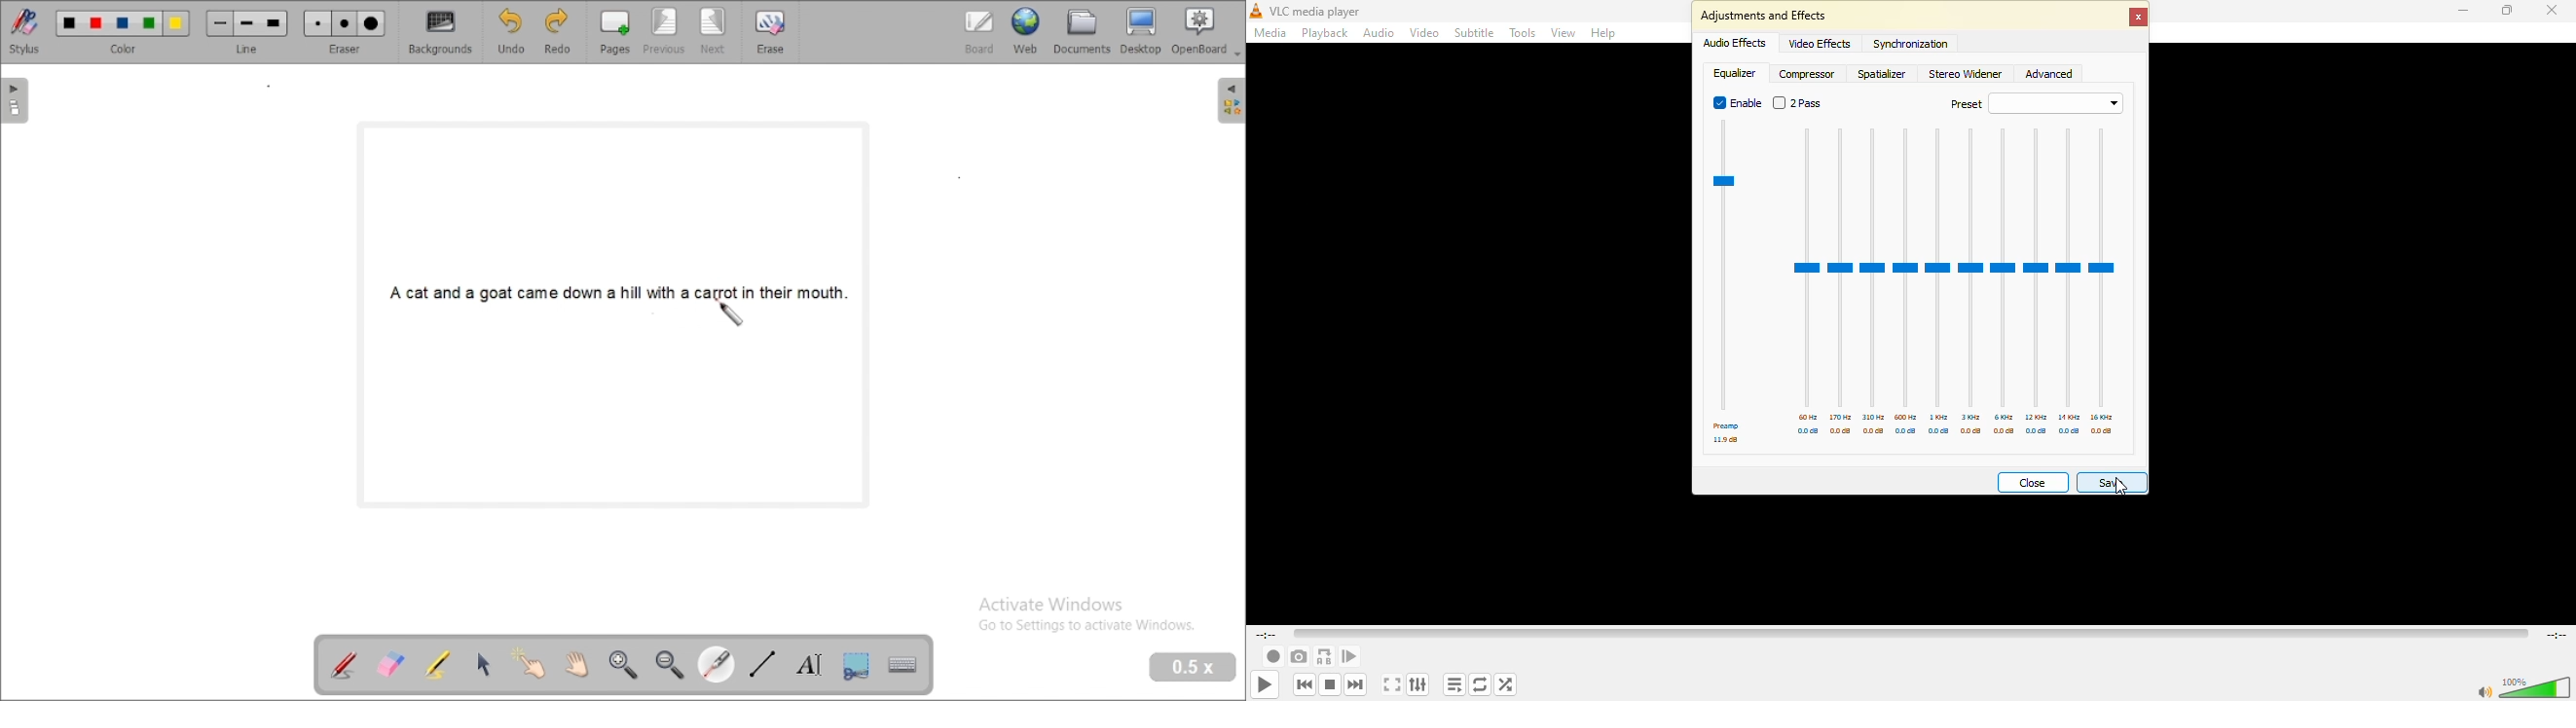 The image size is (2576, 728). Describe the element at coordinates (2038, 417) in the screenshot. I see `12 khz` at that location.